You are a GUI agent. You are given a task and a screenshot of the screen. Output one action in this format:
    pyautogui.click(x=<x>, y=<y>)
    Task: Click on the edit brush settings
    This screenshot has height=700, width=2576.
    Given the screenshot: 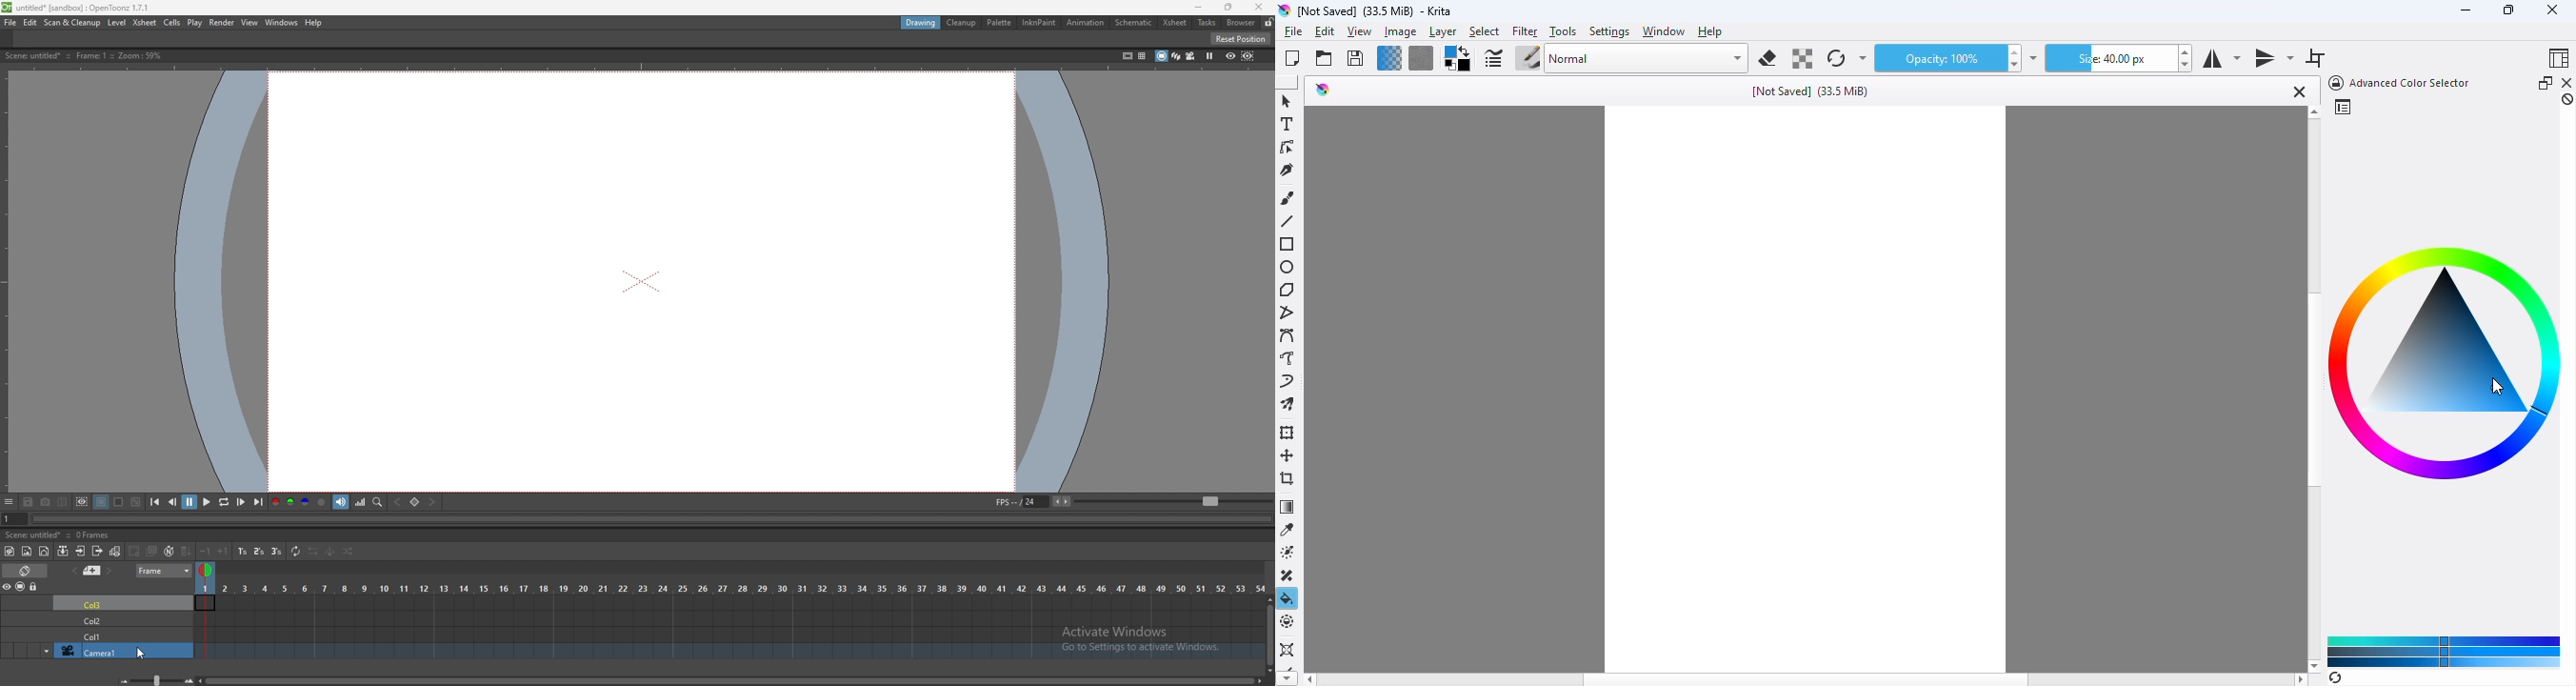 What is the action you would take?
    pyautogui.click(x=1492, y=58)
    